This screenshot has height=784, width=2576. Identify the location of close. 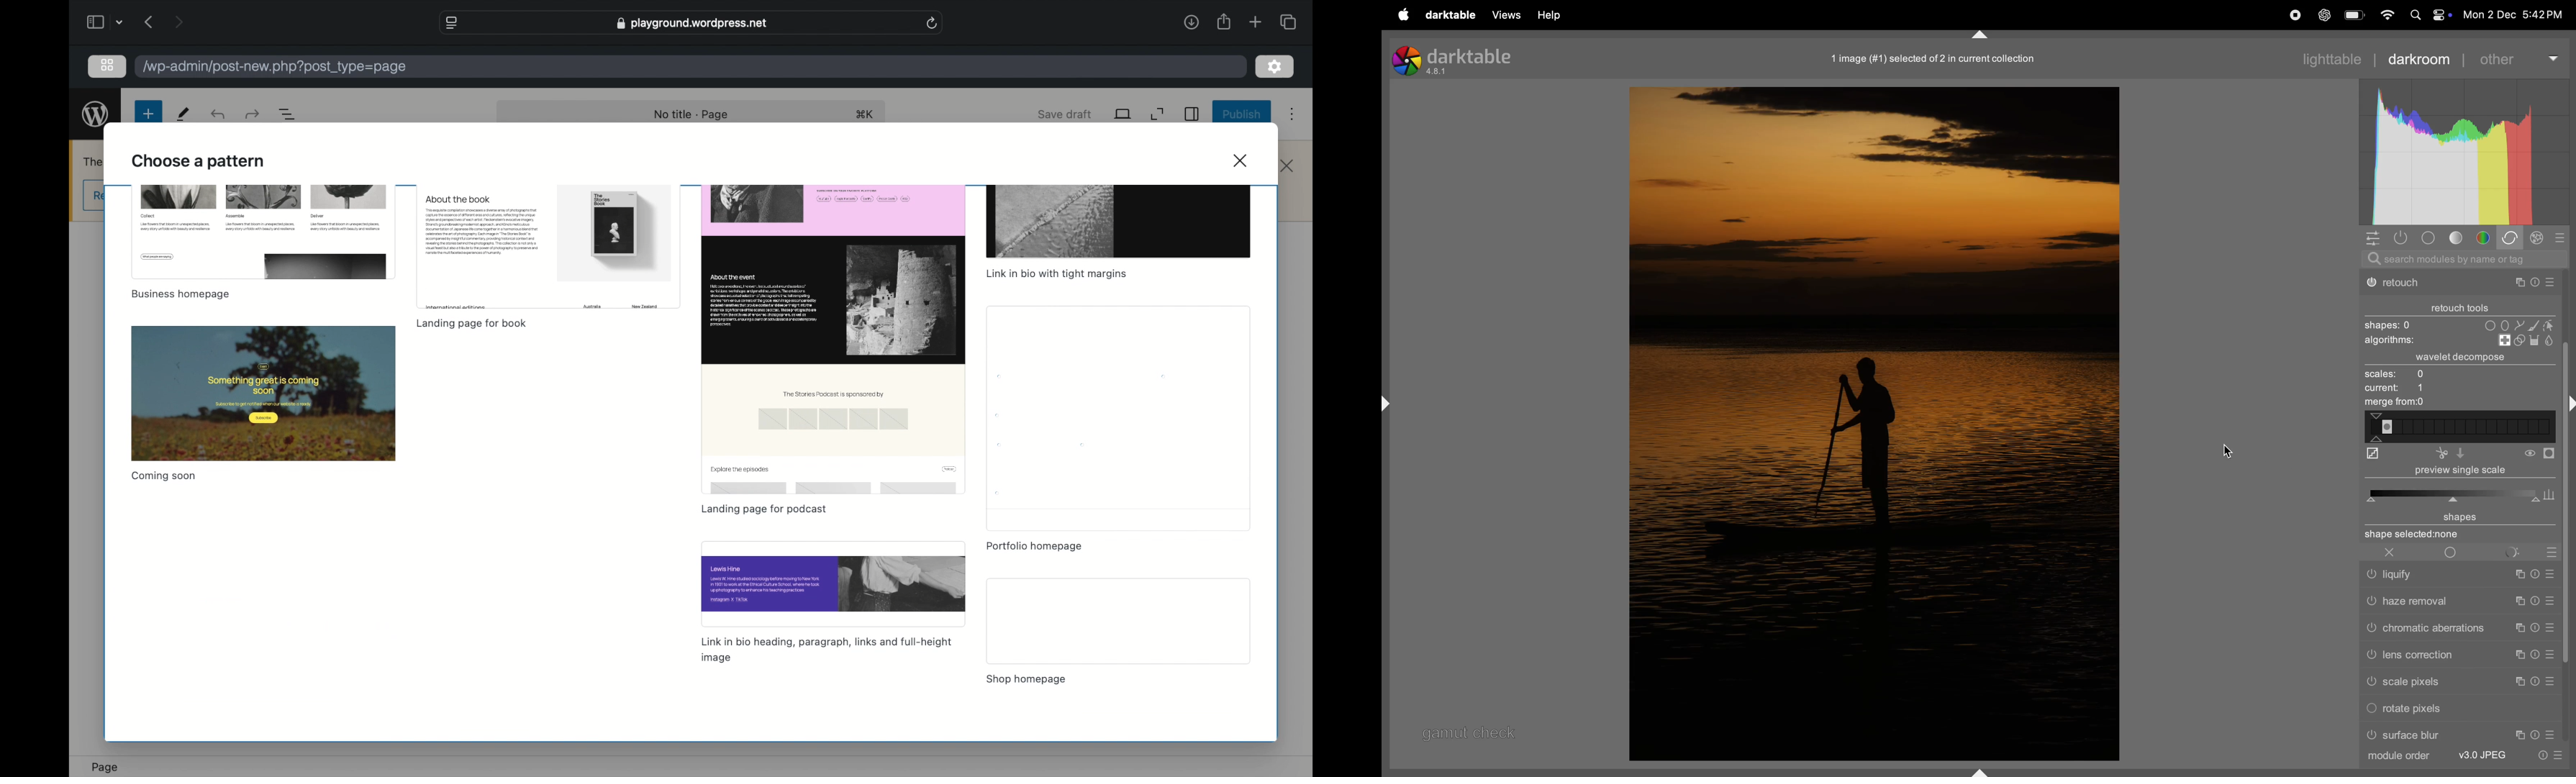
(1287, 165).